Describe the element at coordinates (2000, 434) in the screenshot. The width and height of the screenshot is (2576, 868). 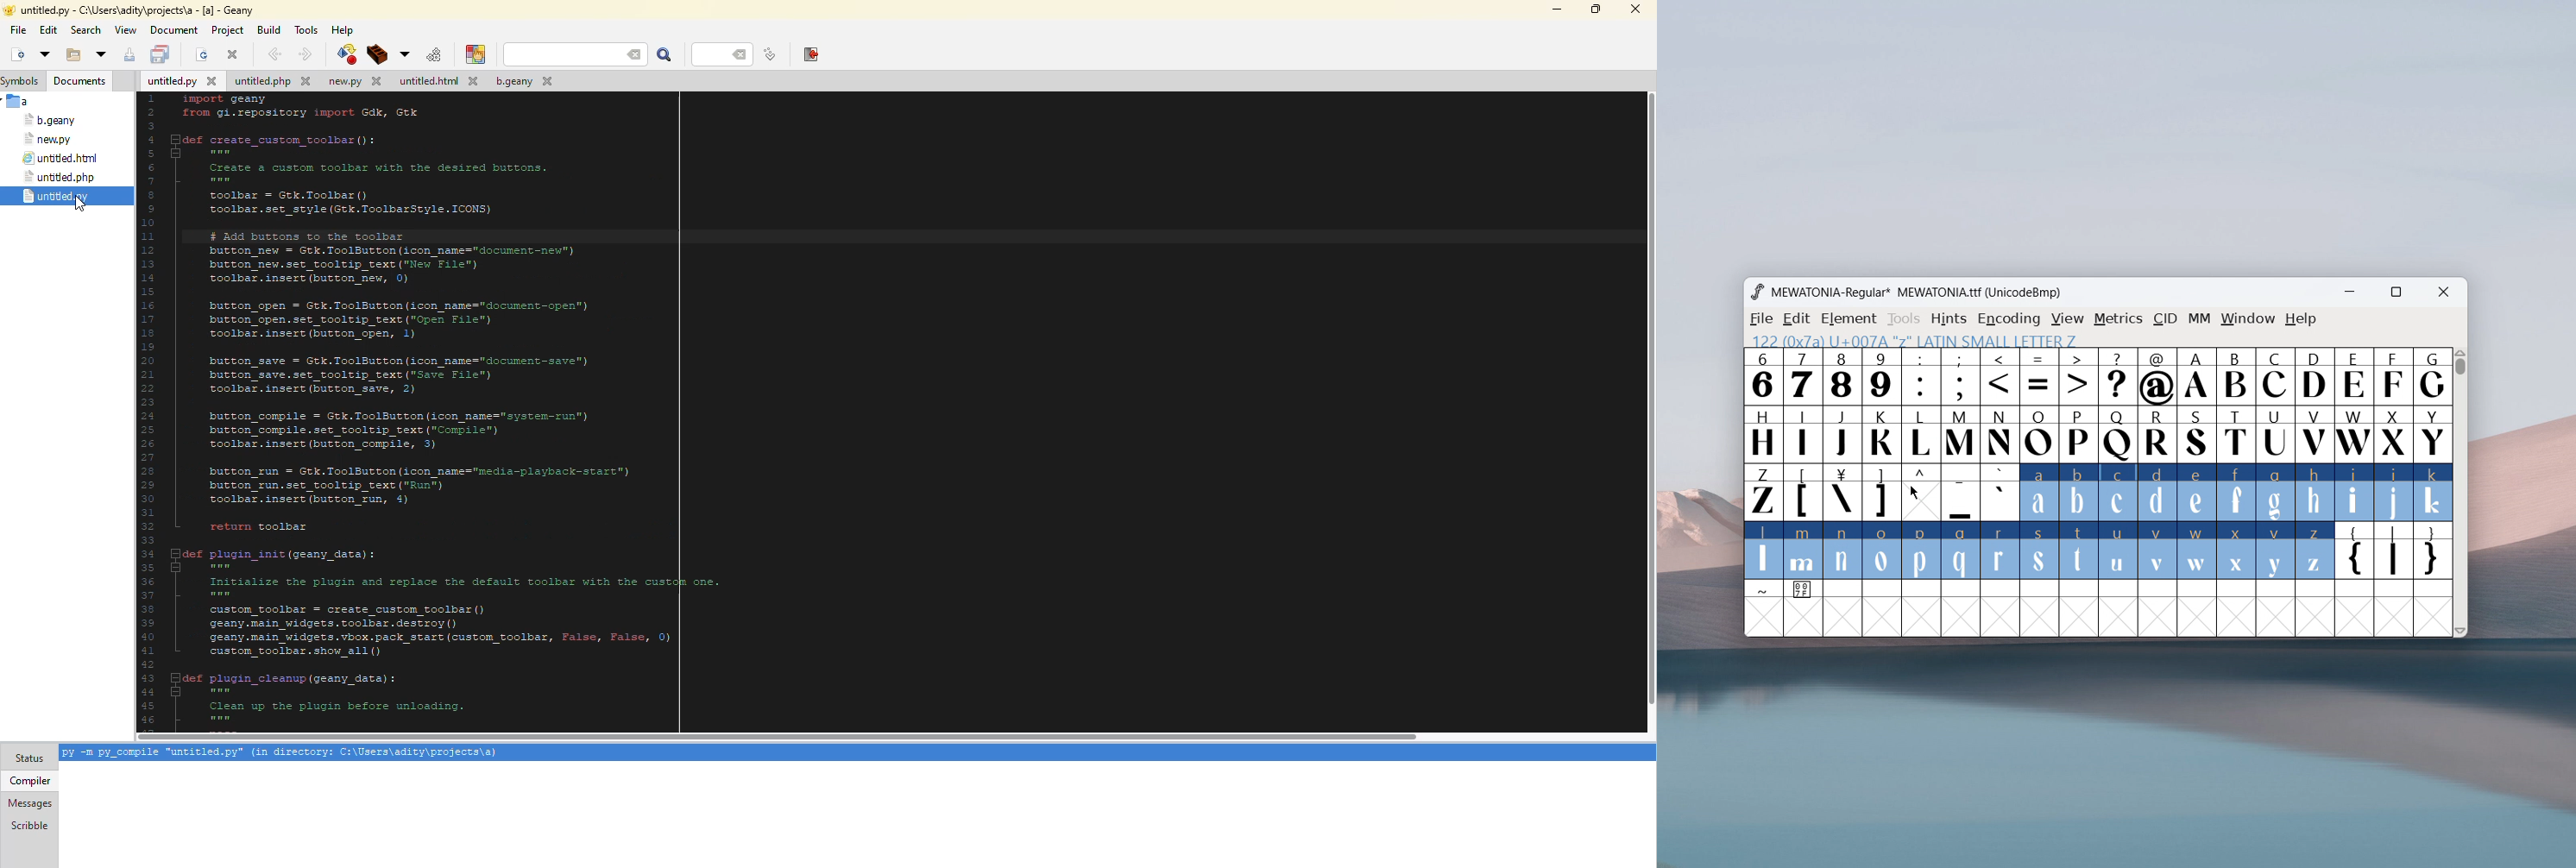
I see `N` at that location.